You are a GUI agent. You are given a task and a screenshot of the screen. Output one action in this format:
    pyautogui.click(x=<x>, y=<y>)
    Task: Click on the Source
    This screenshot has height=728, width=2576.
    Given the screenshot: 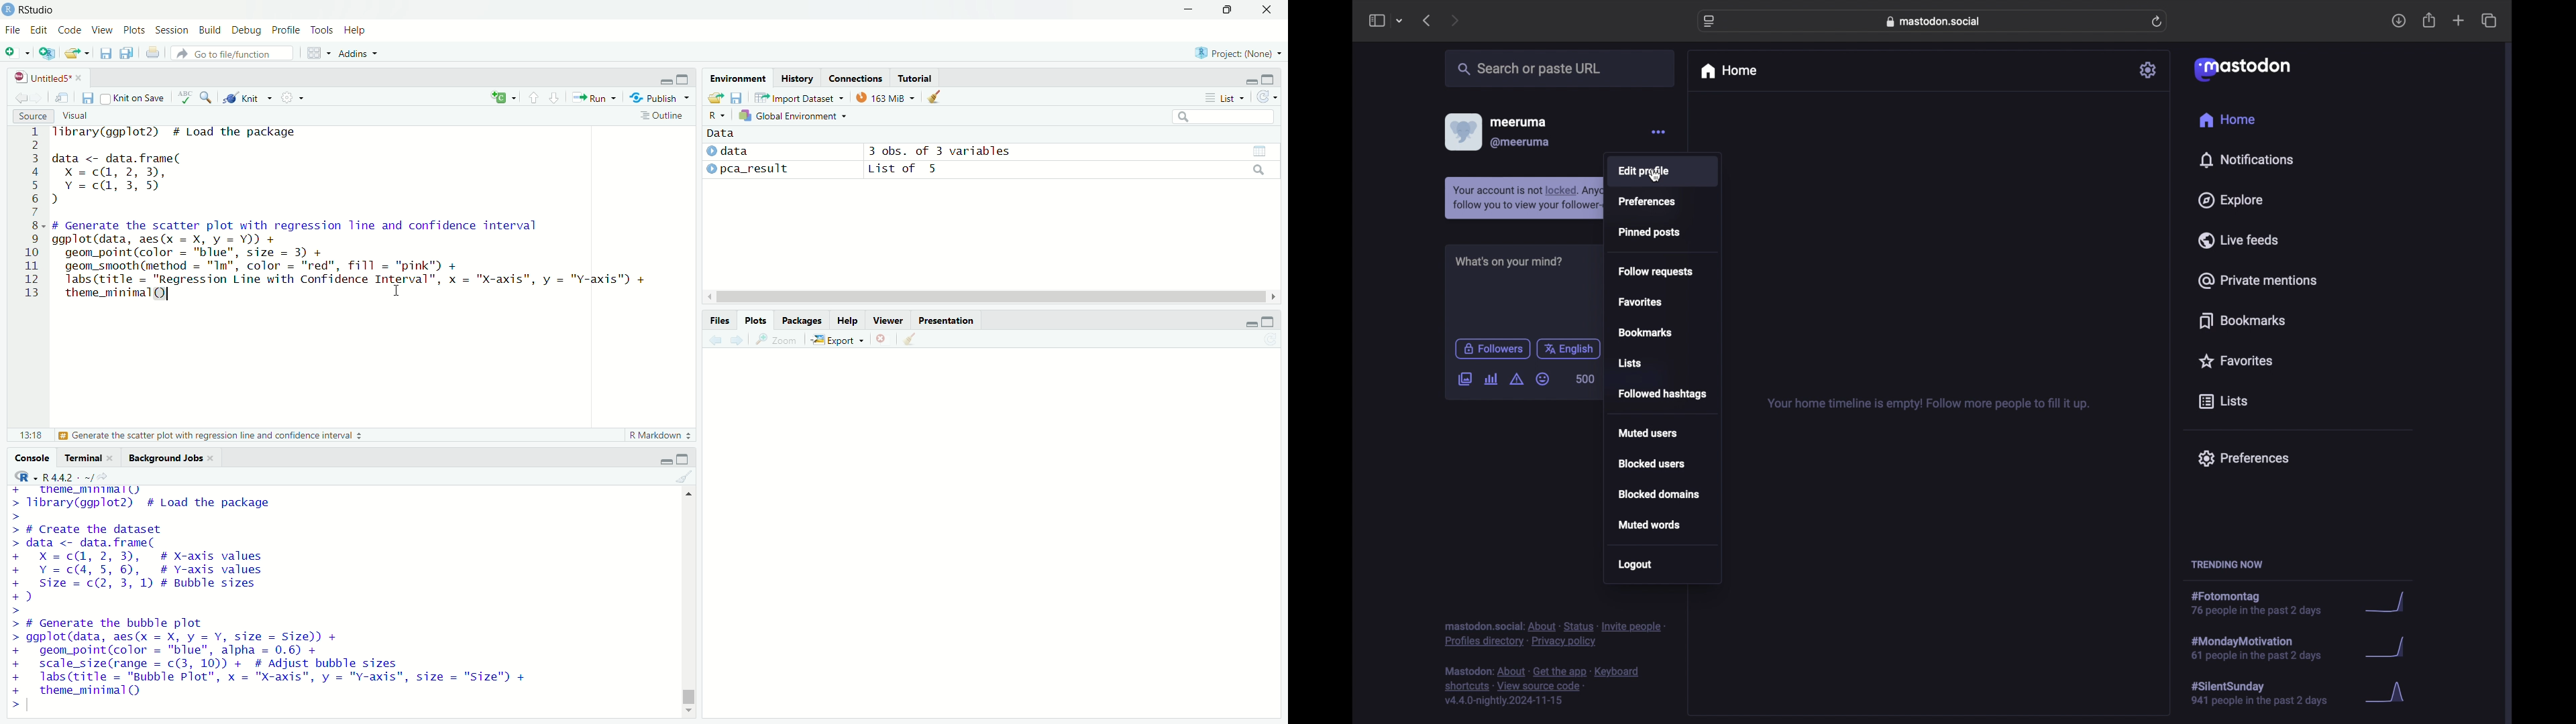 What is the action you would take?
    pyautogui.click(x=32, y=116)
    